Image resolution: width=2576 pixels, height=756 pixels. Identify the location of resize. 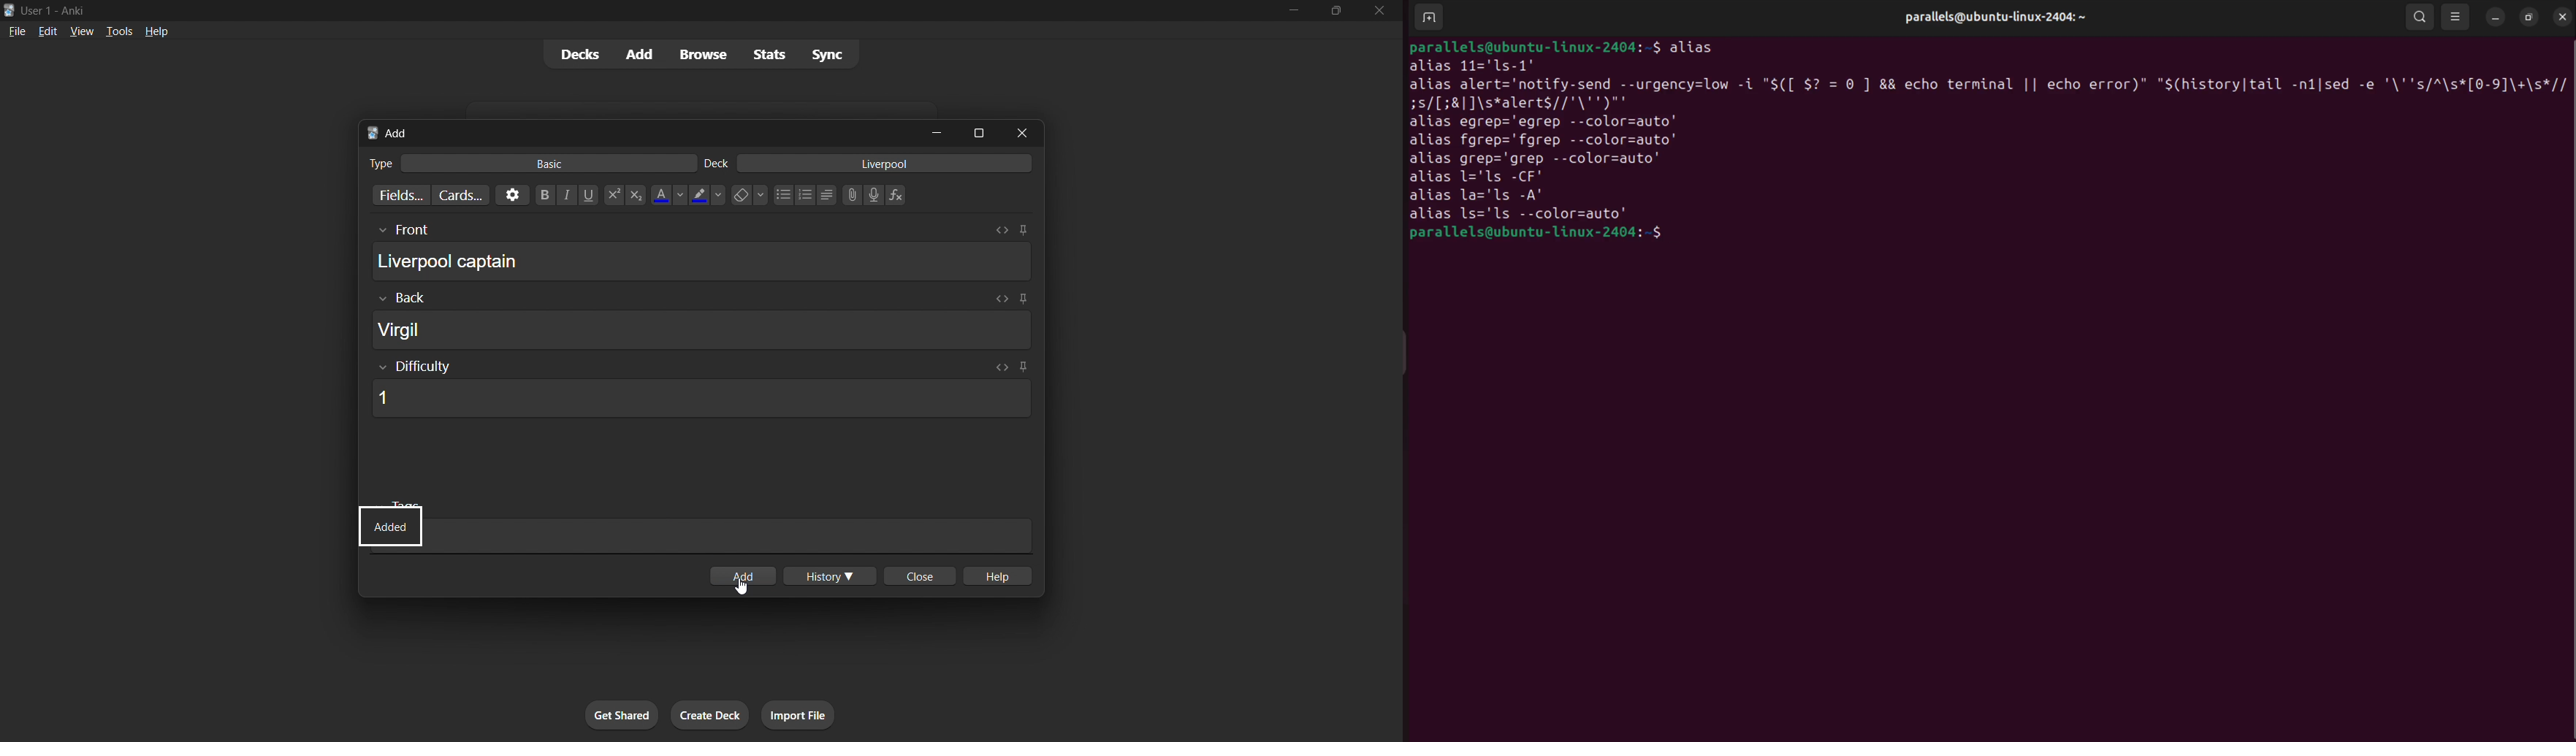
(2529, 16).